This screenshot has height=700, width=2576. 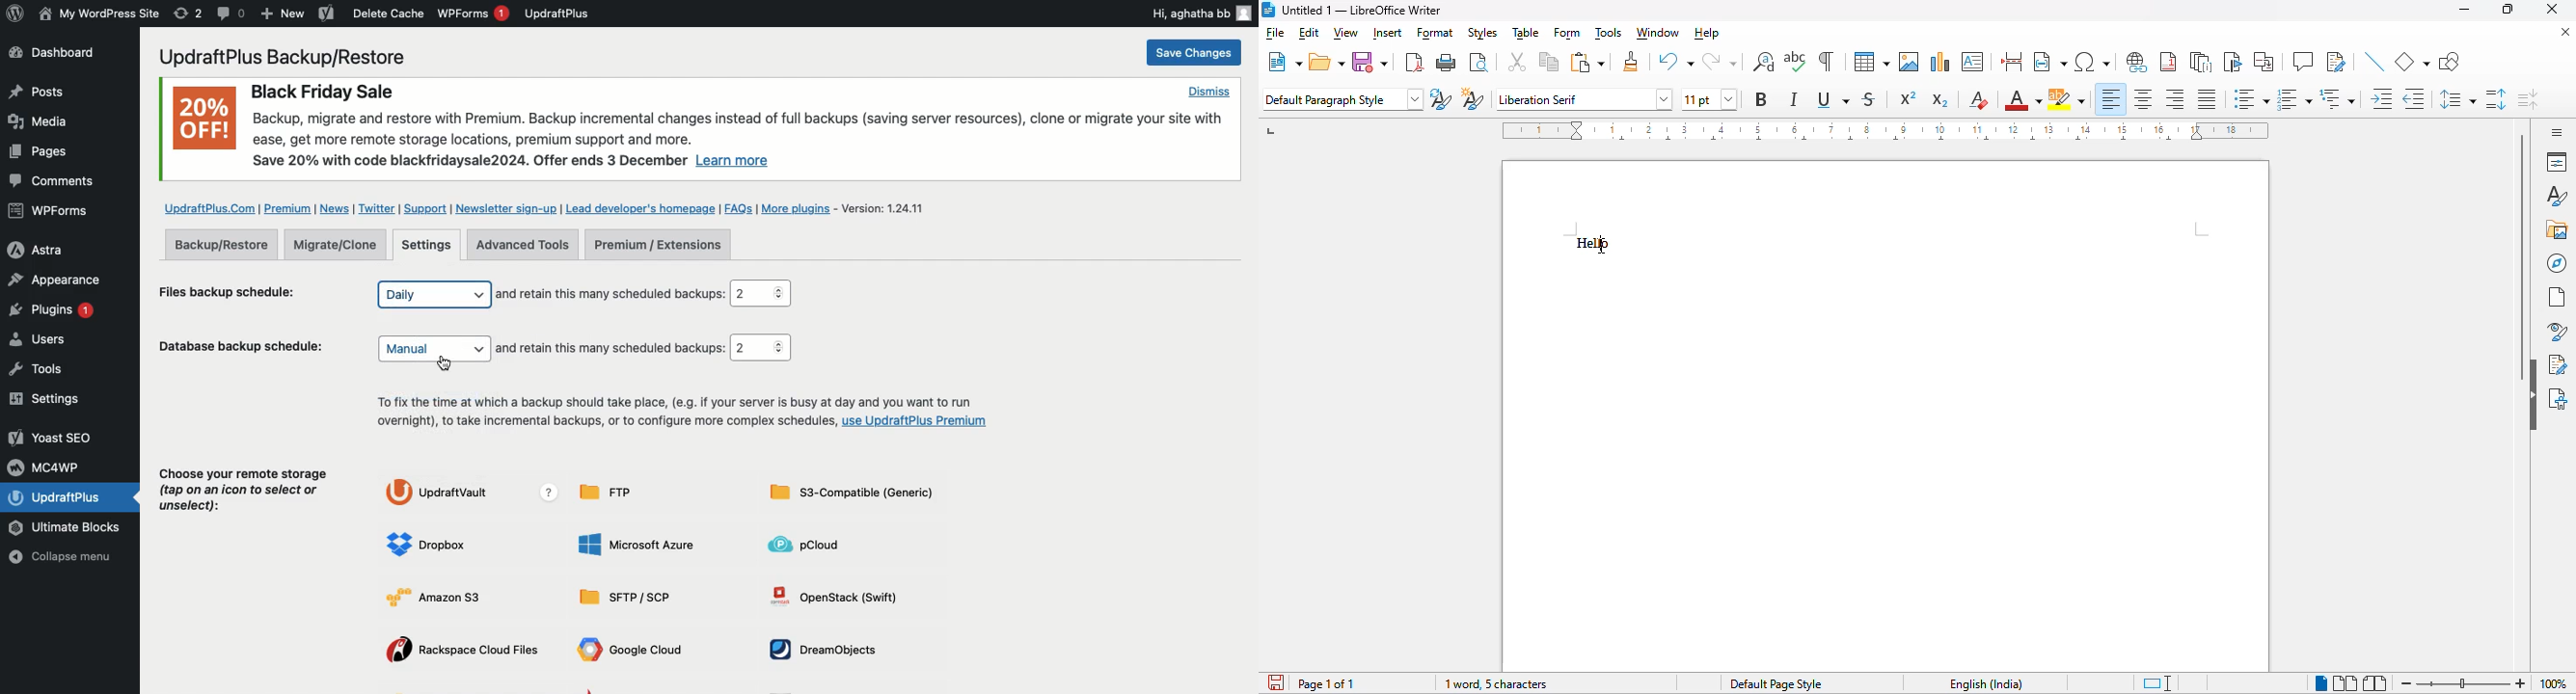 I want to click on find and replace, so click(x=1764, y=62).